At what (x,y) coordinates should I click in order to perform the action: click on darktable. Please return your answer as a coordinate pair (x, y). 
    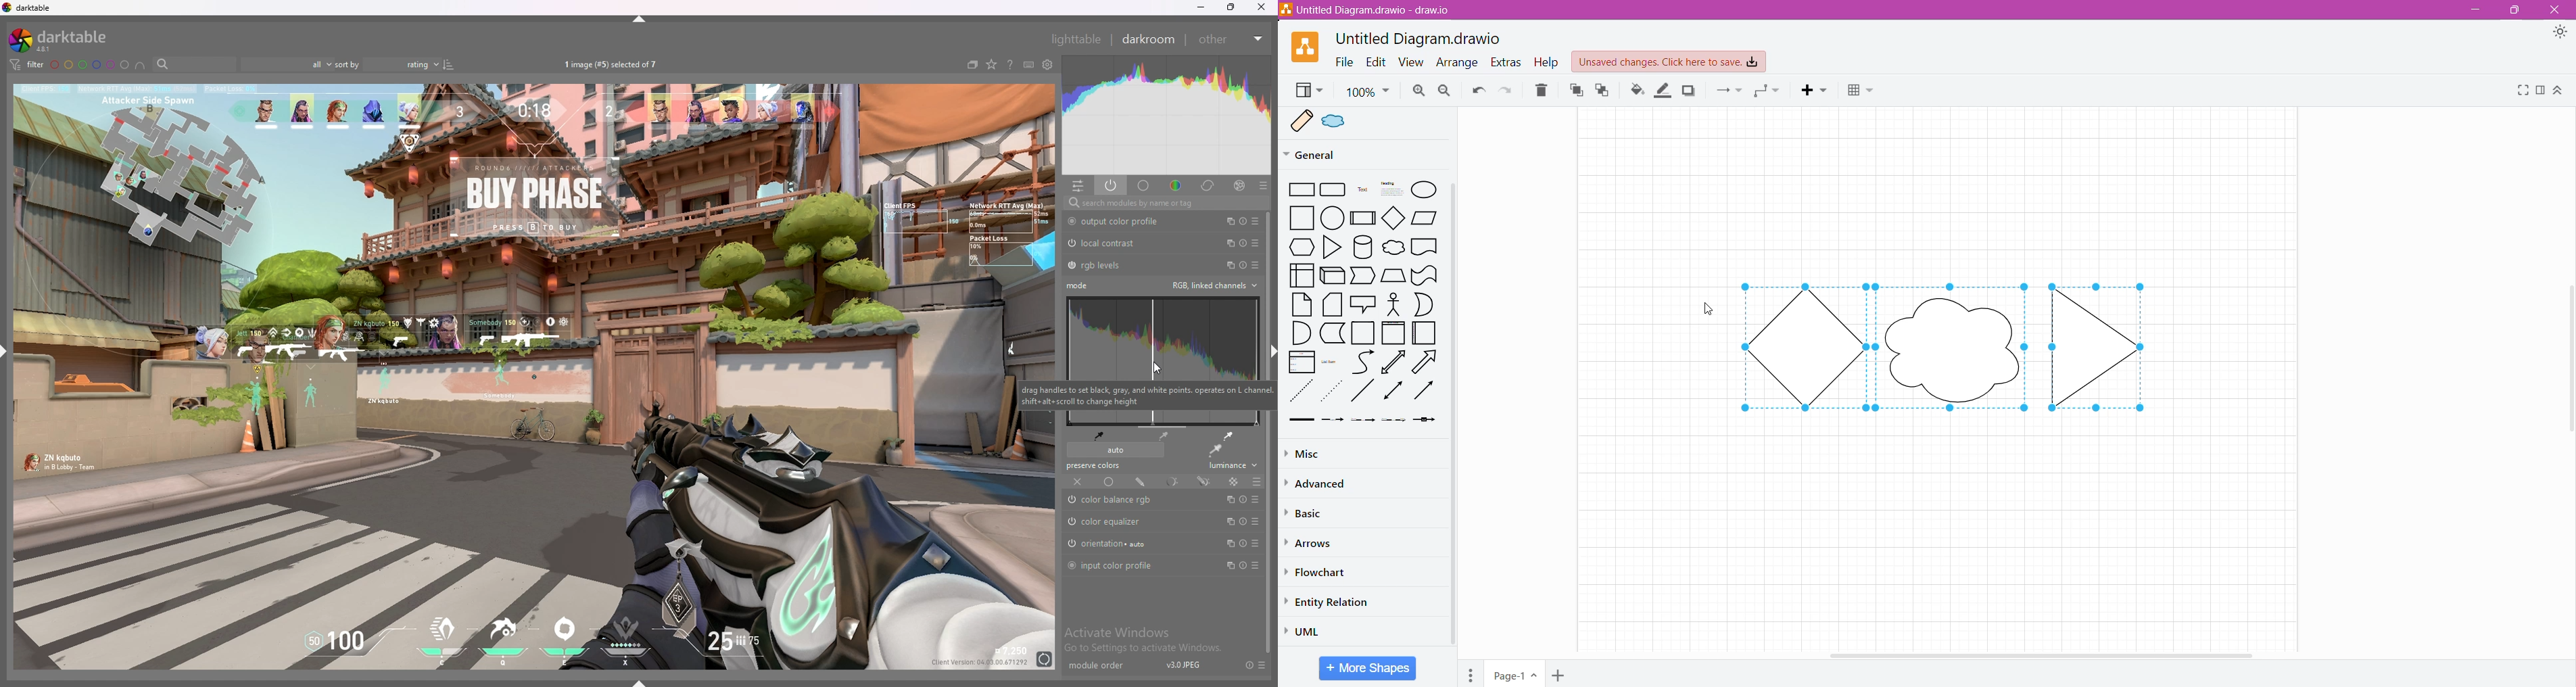
    Looking at the image, I should click on (29, 7).